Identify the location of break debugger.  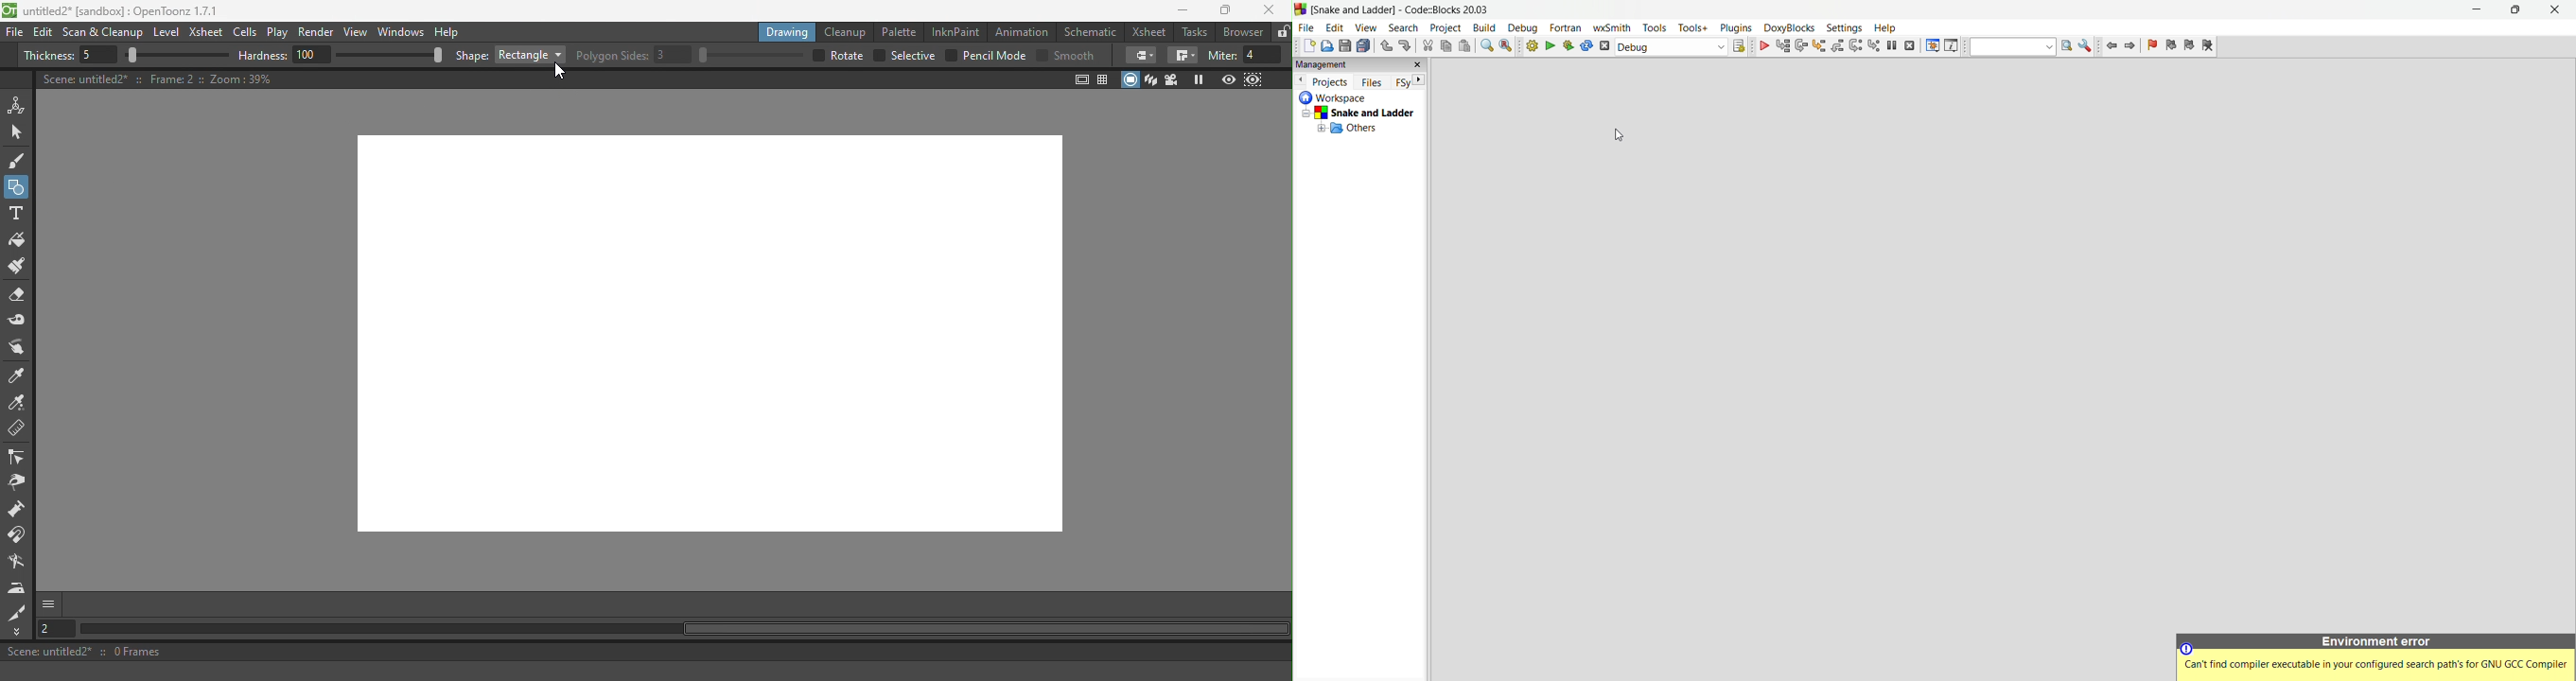
(1891, 46).